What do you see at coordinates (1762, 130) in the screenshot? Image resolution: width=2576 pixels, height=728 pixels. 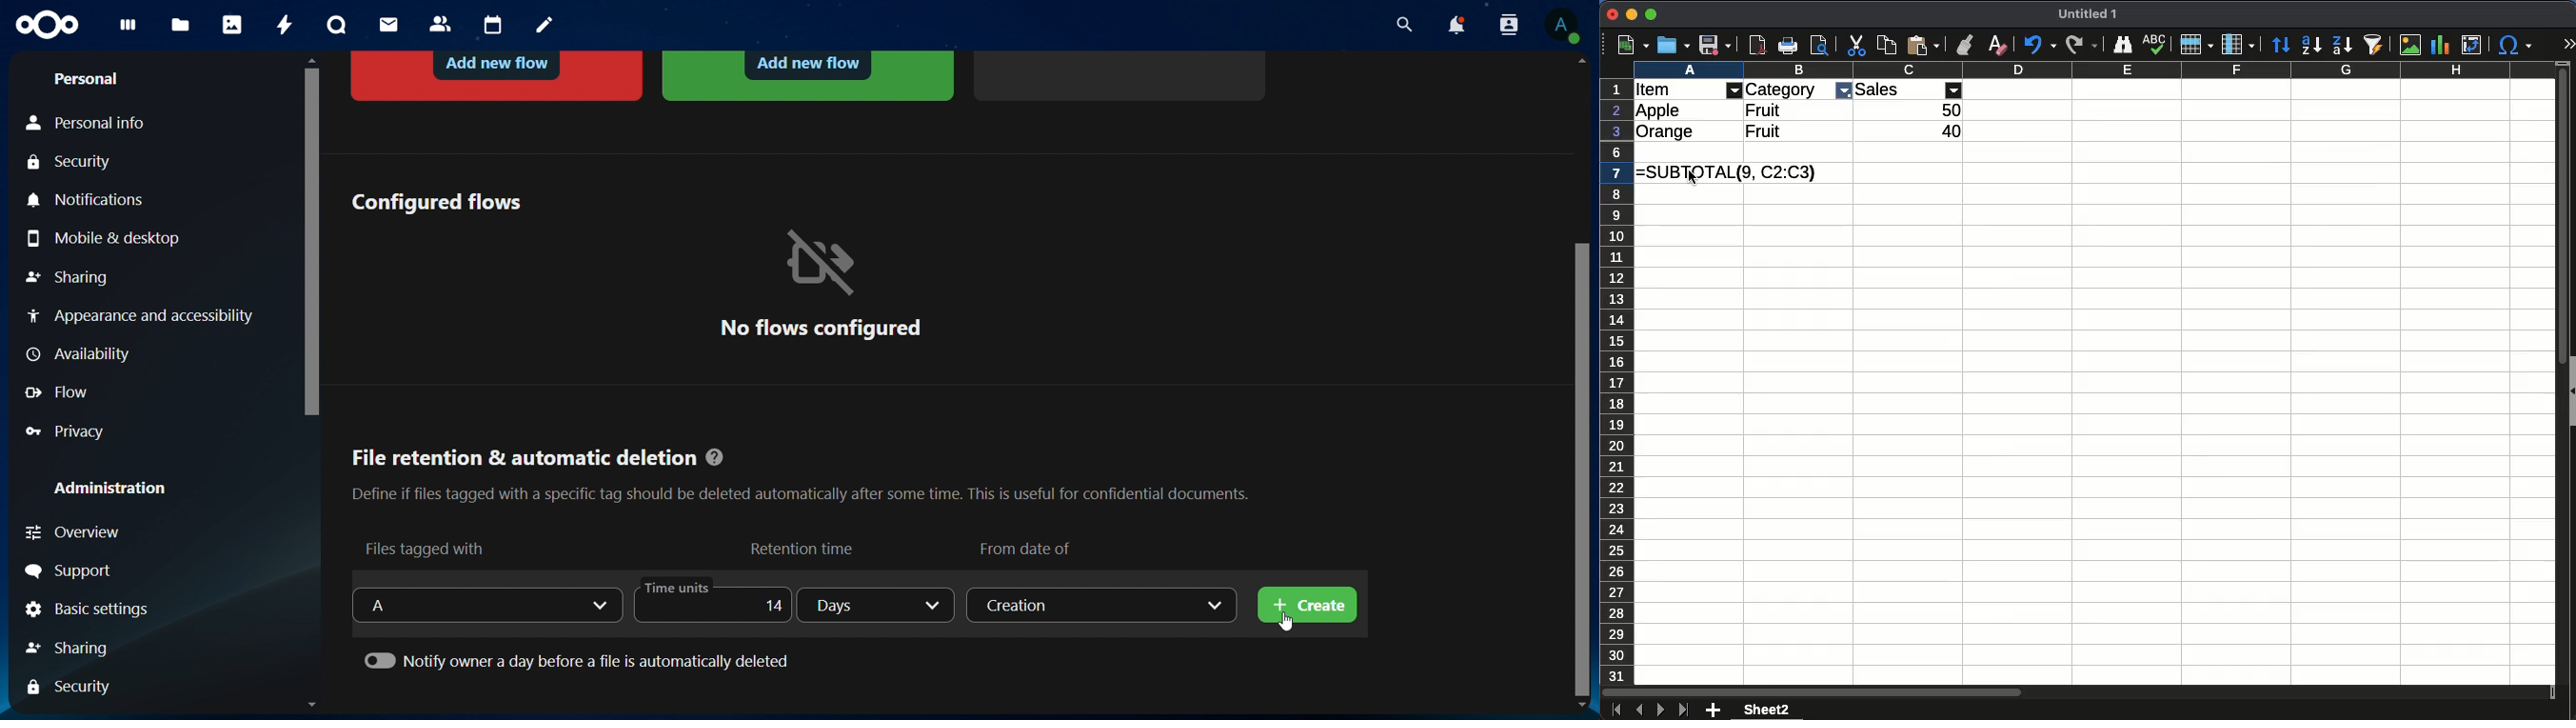 I see `Fruit` at bounding box center [1762, 130].